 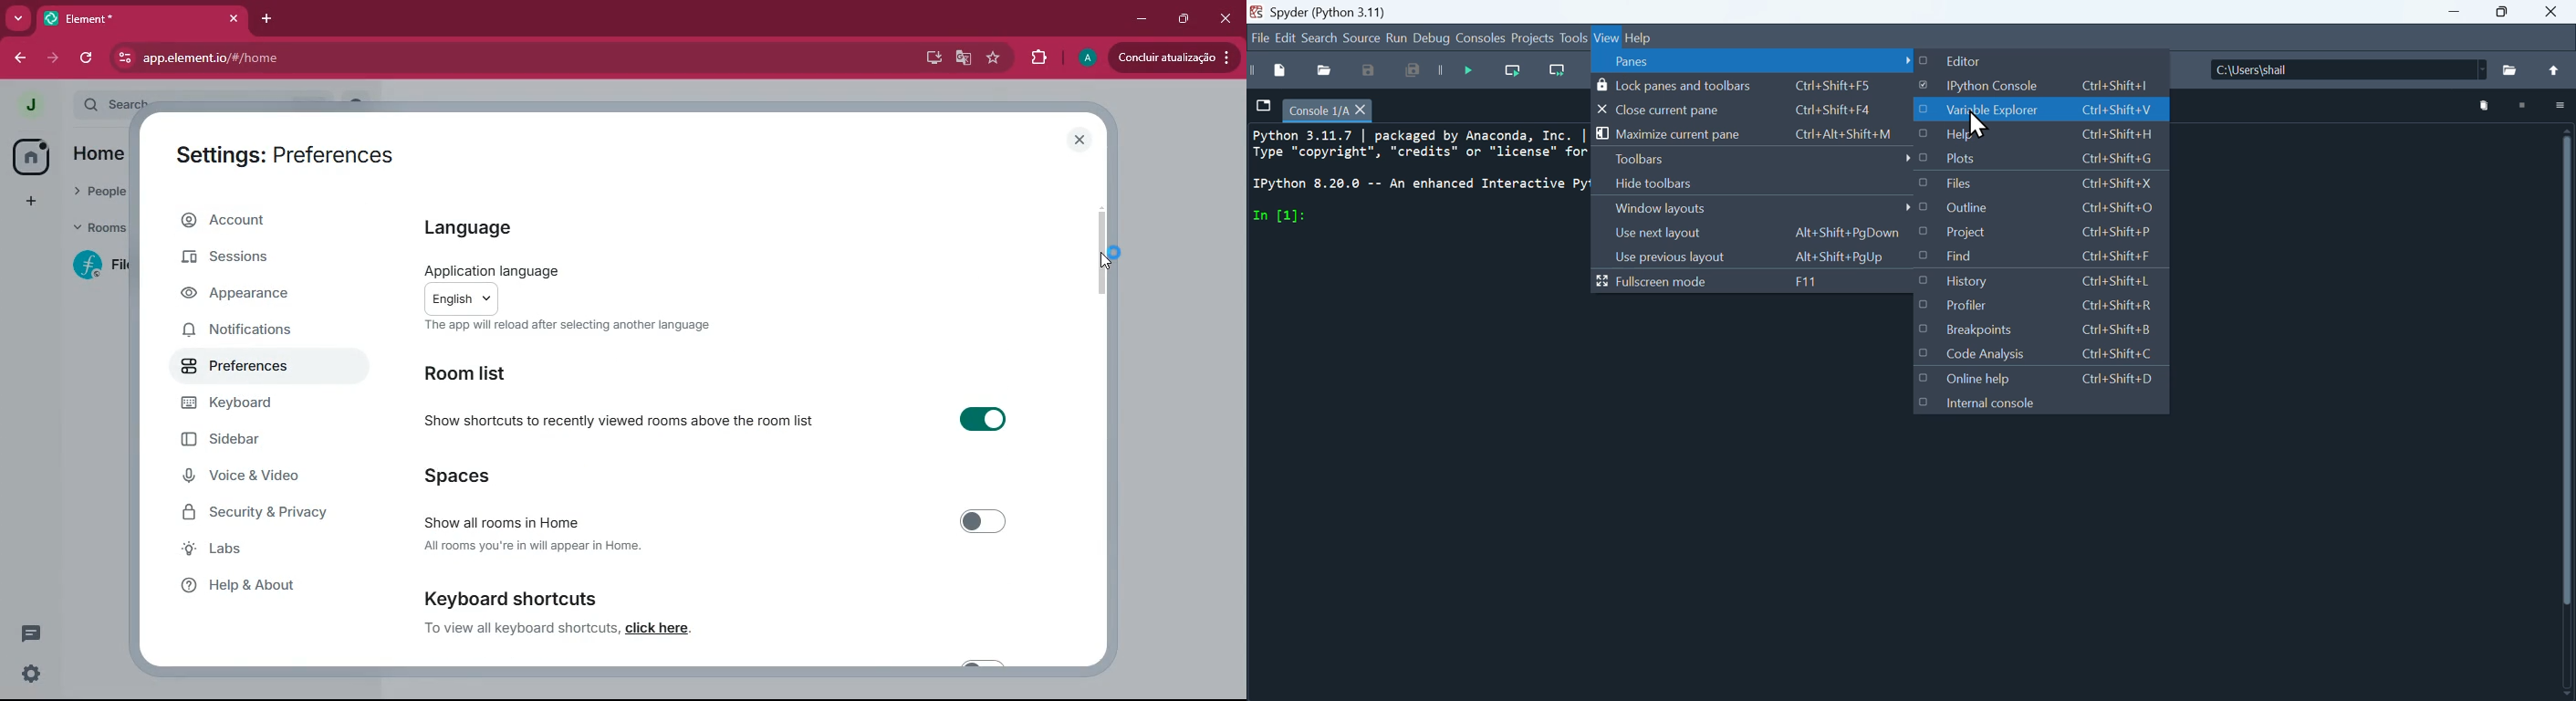 I want to click on I python console, so click(x=2037, y=85).